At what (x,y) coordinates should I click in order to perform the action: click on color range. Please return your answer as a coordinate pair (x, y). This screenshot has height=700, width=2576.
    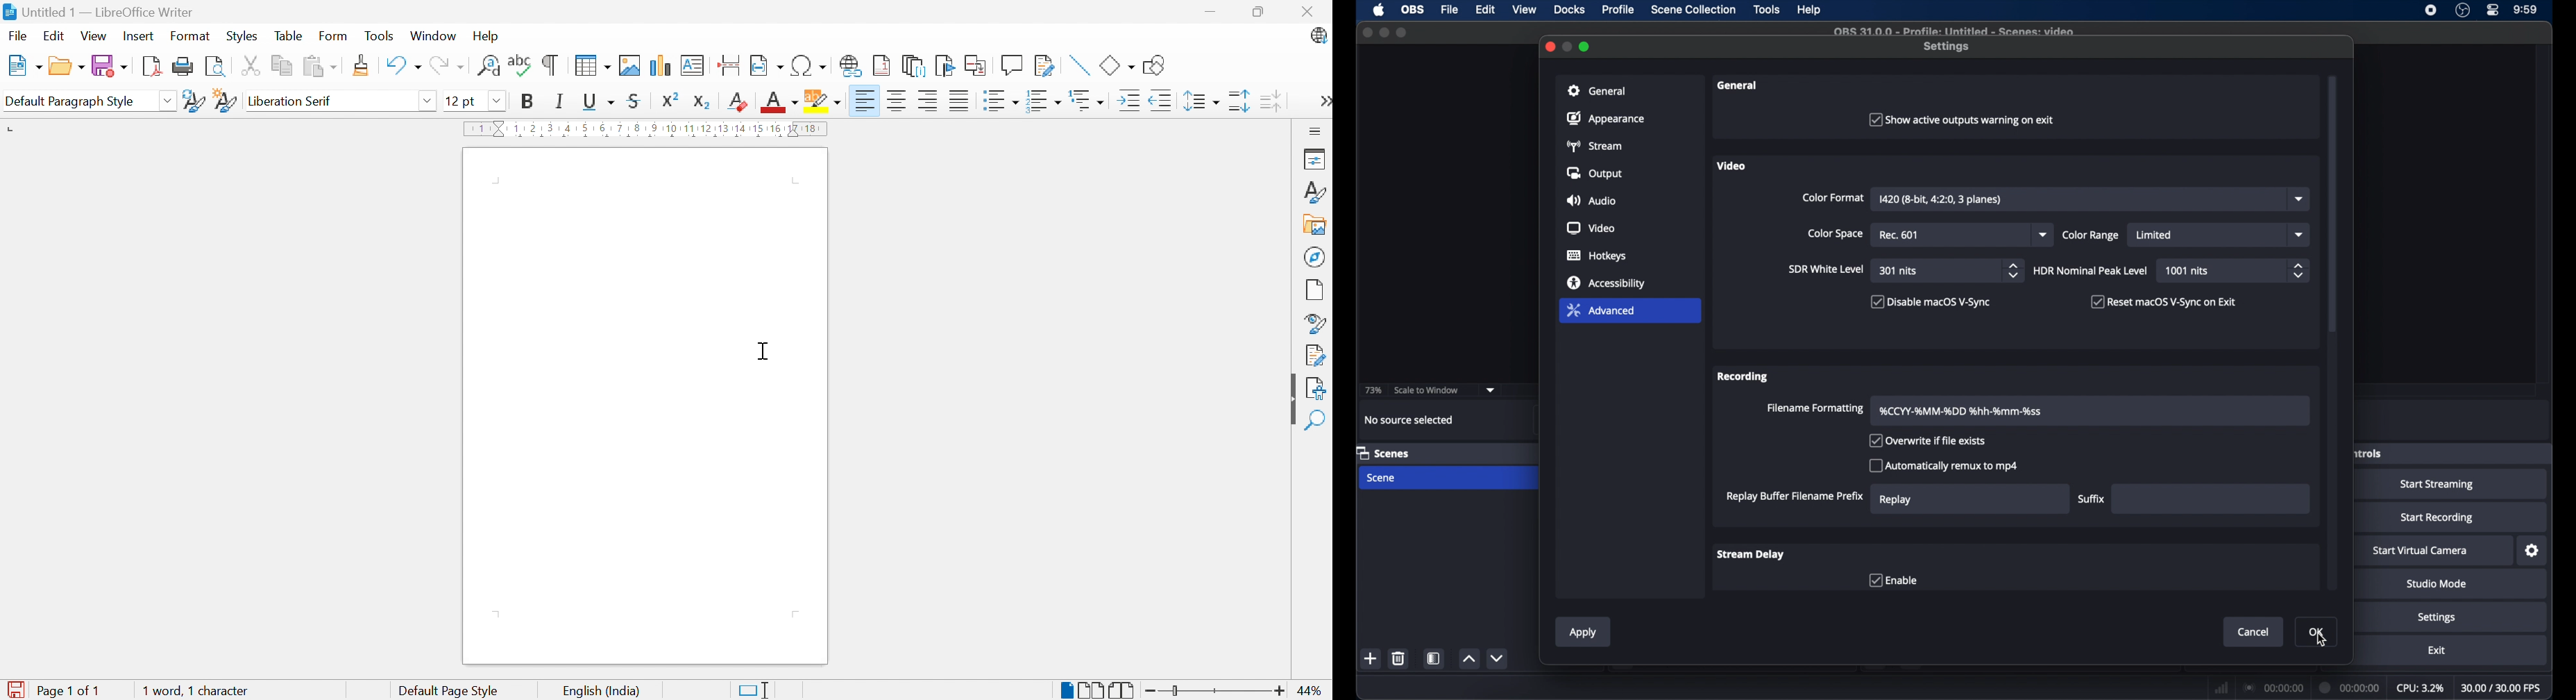
    Looking at the image, I should click on (2091, 235).